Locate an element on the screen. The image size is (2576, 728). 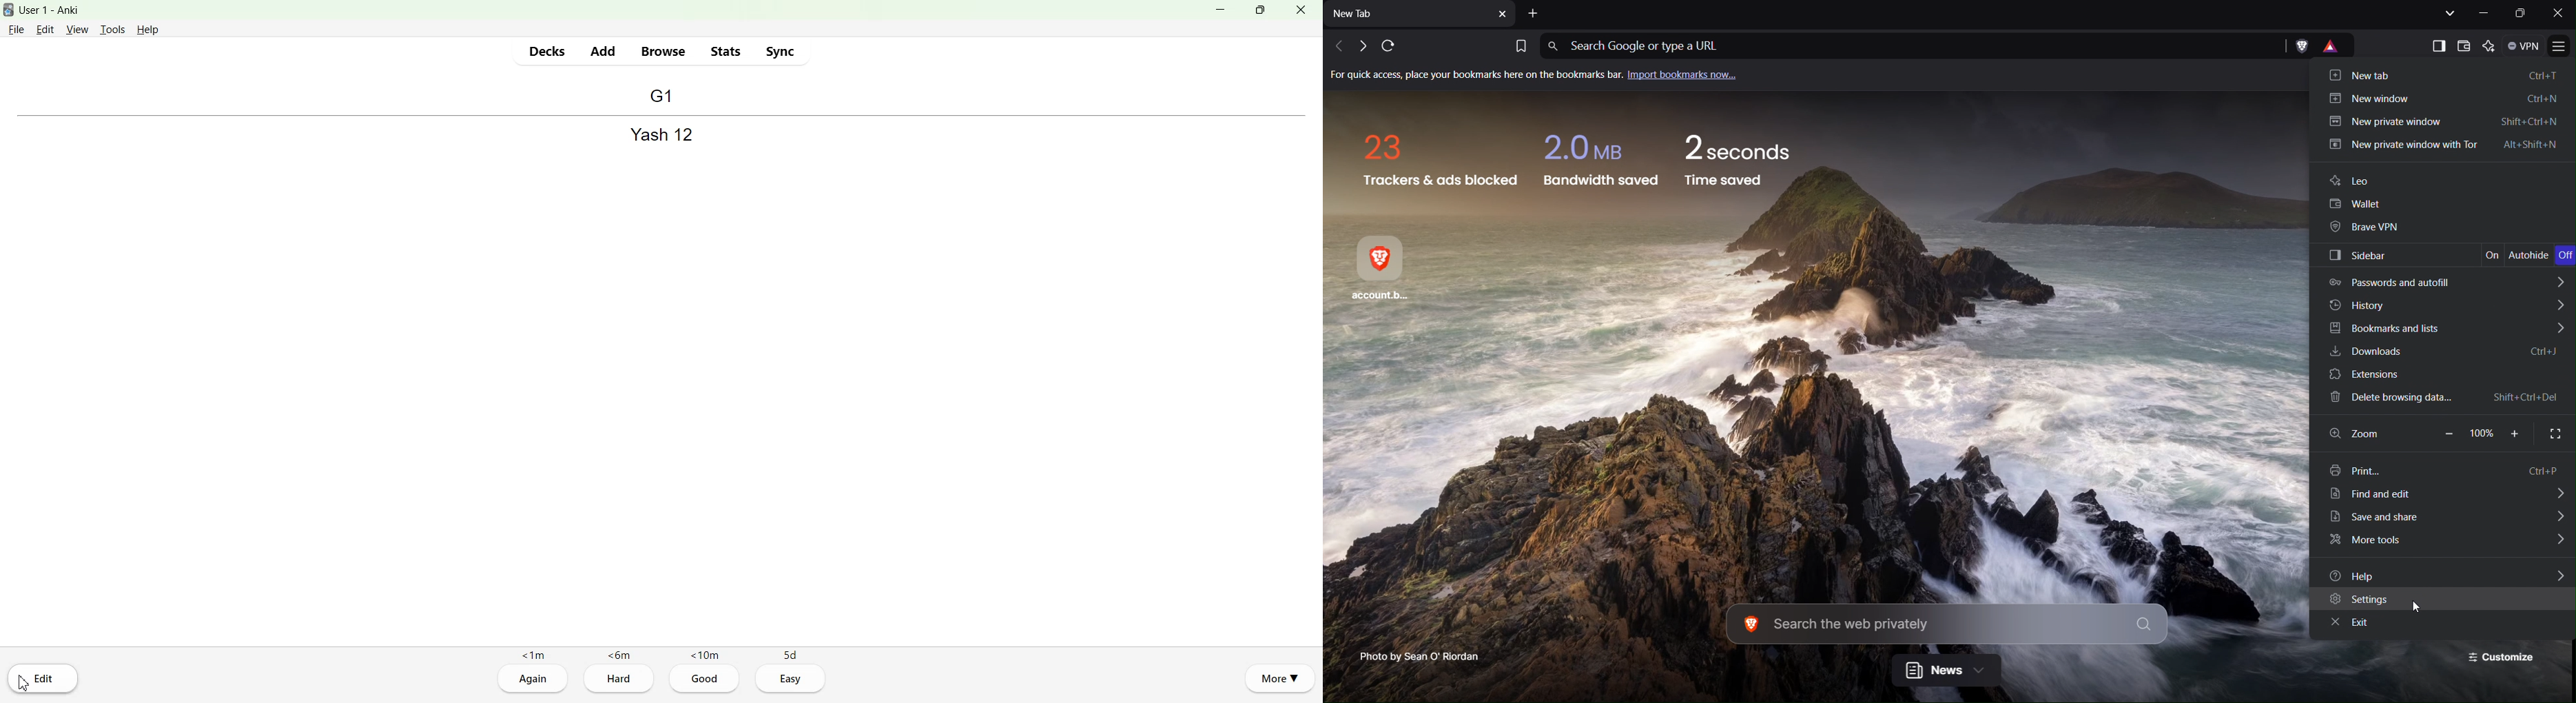
Back file name is located at coordinates (661, 96).